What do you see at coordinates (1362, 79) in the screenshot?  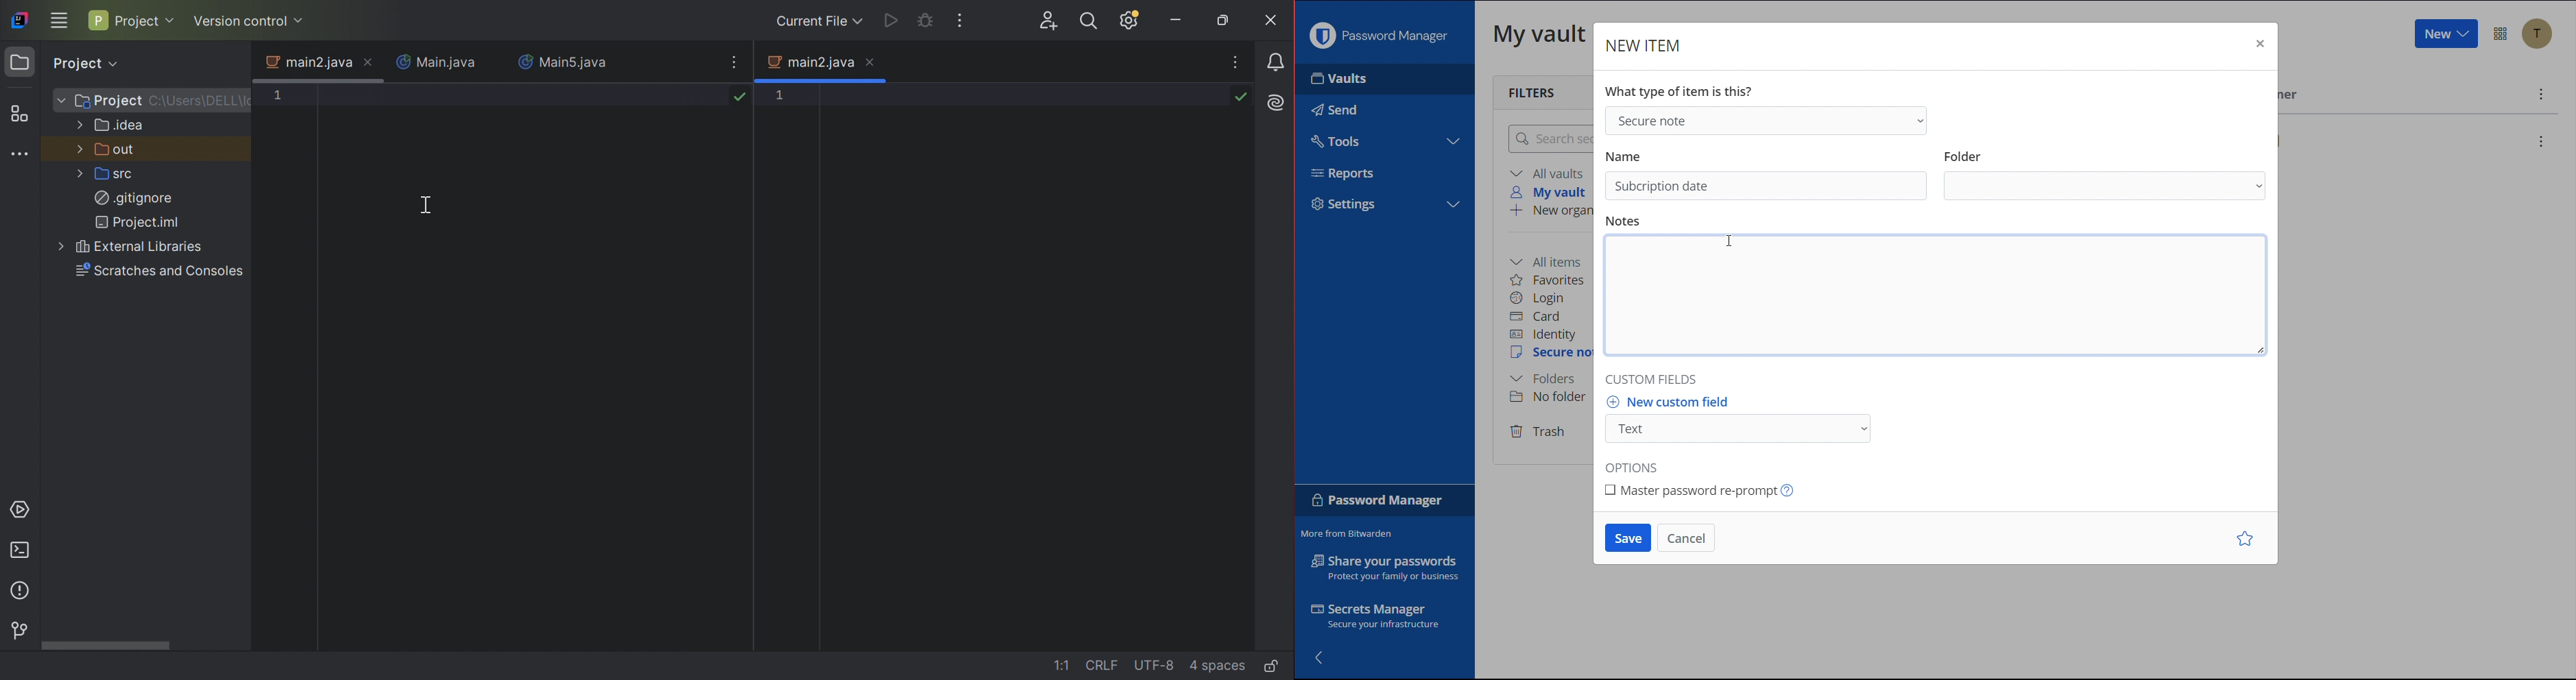 I see `Vaults` at bounding box center [1362, 79].